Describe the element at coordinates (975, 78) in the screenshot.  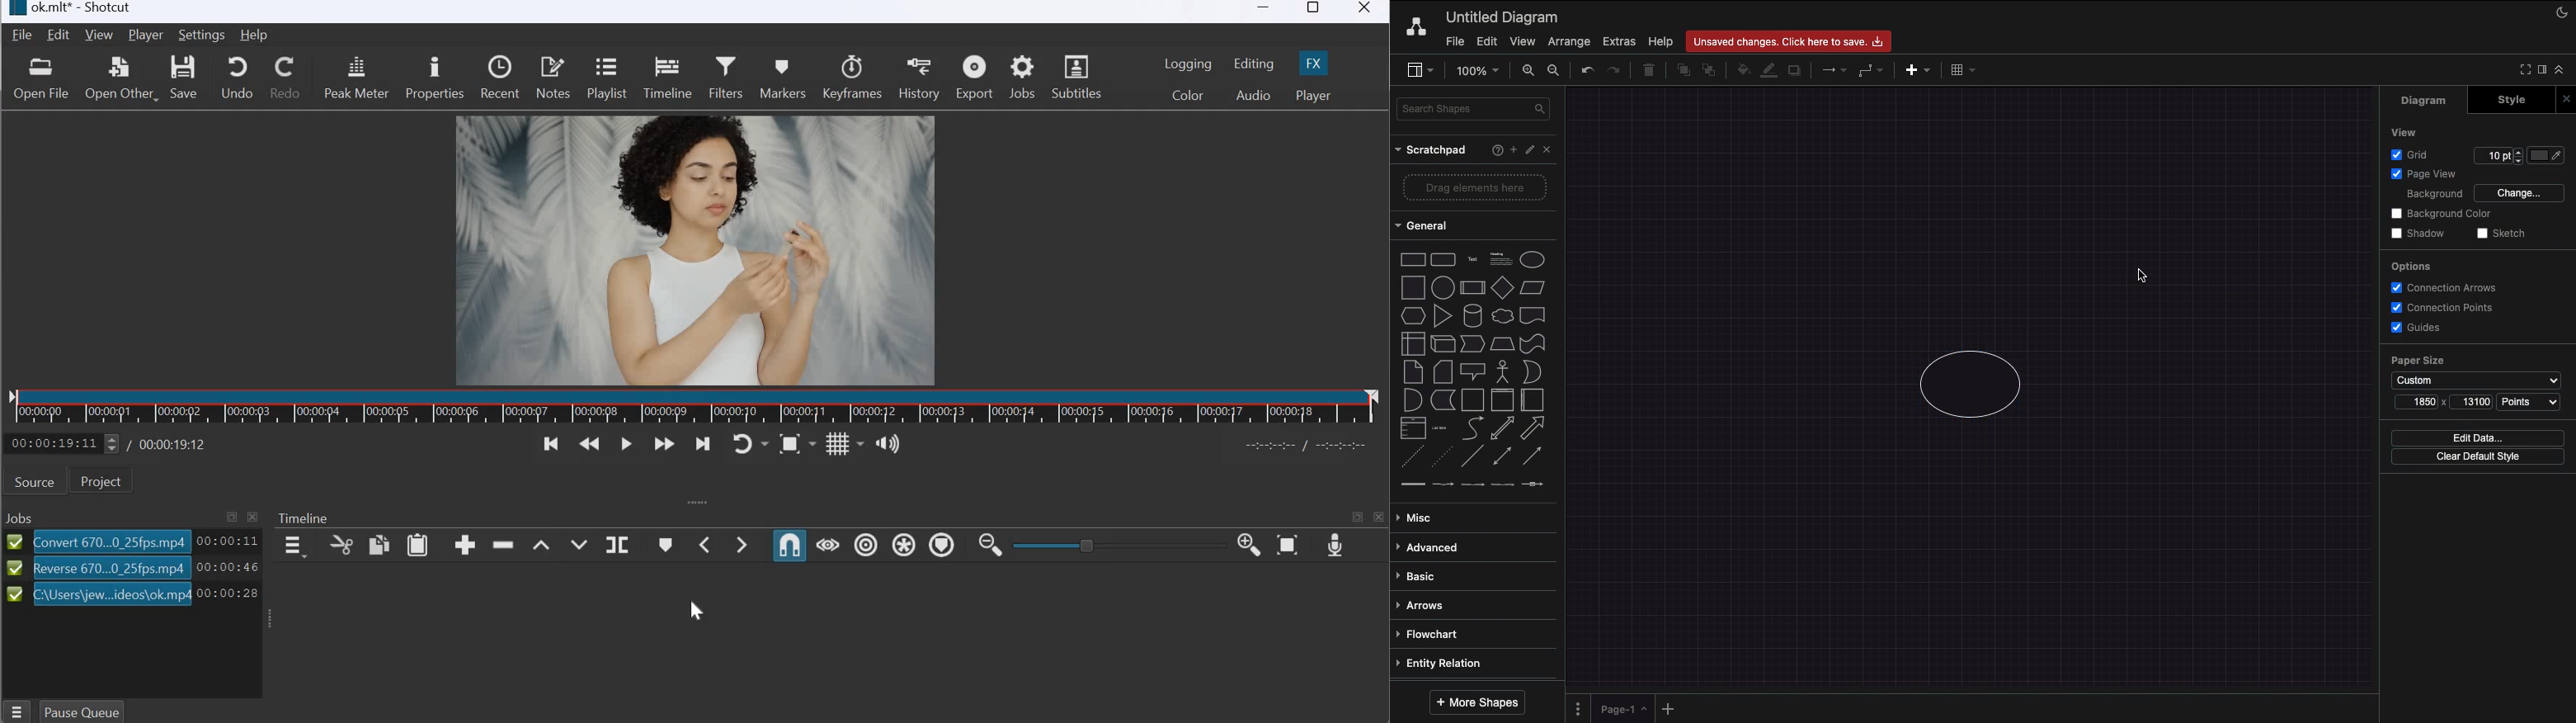
I see `Export` at that location.